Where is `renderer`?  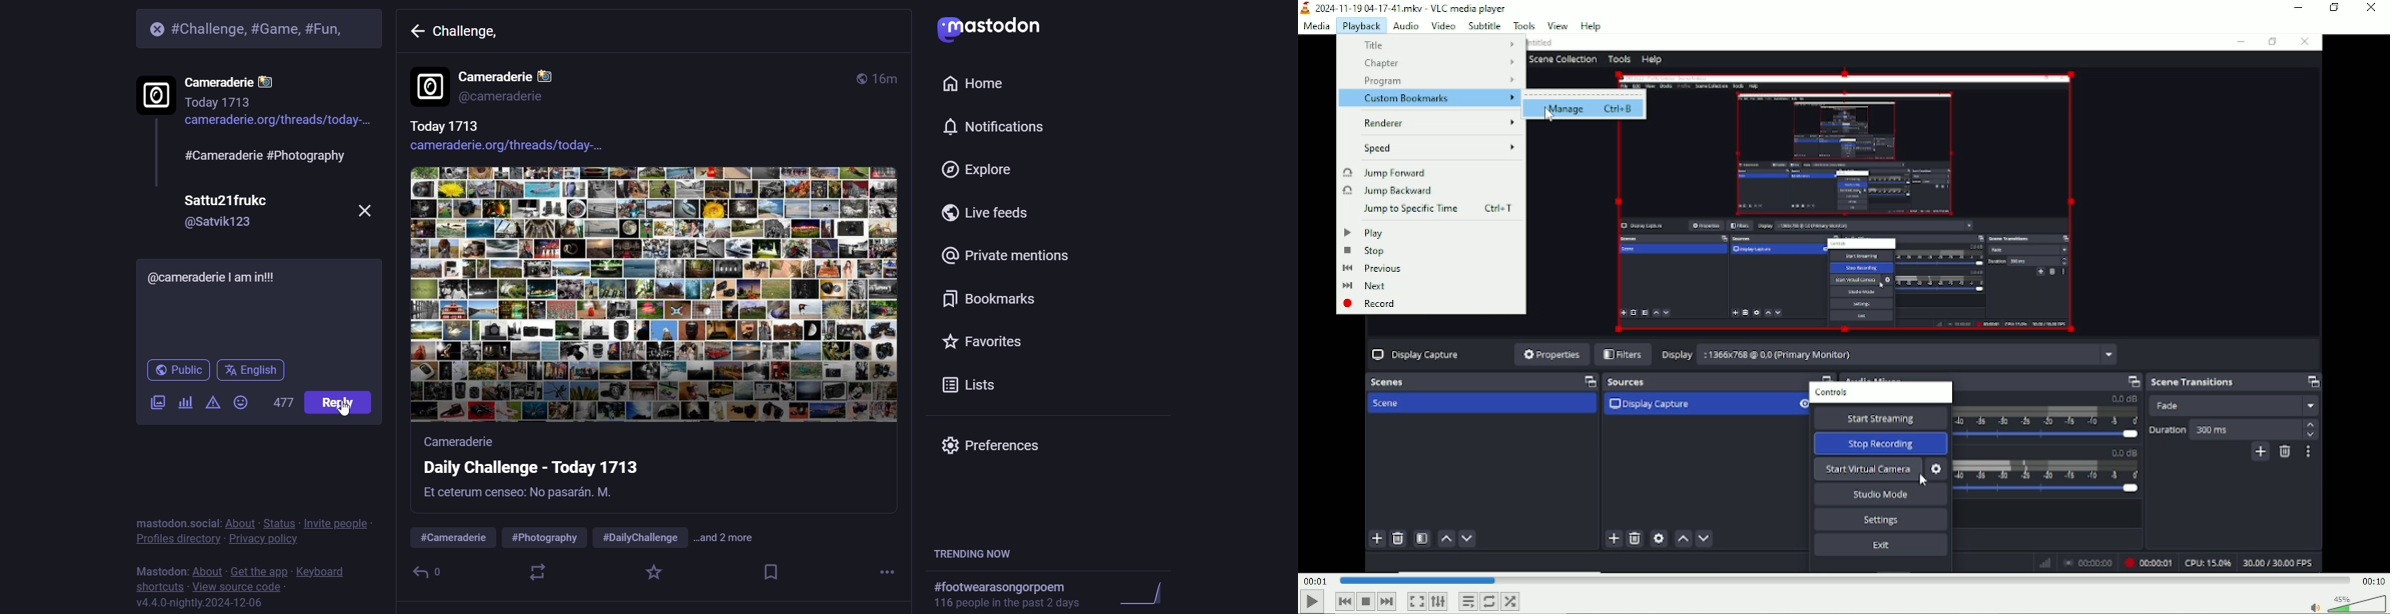
renderer is located at coordinates (1437, 123).